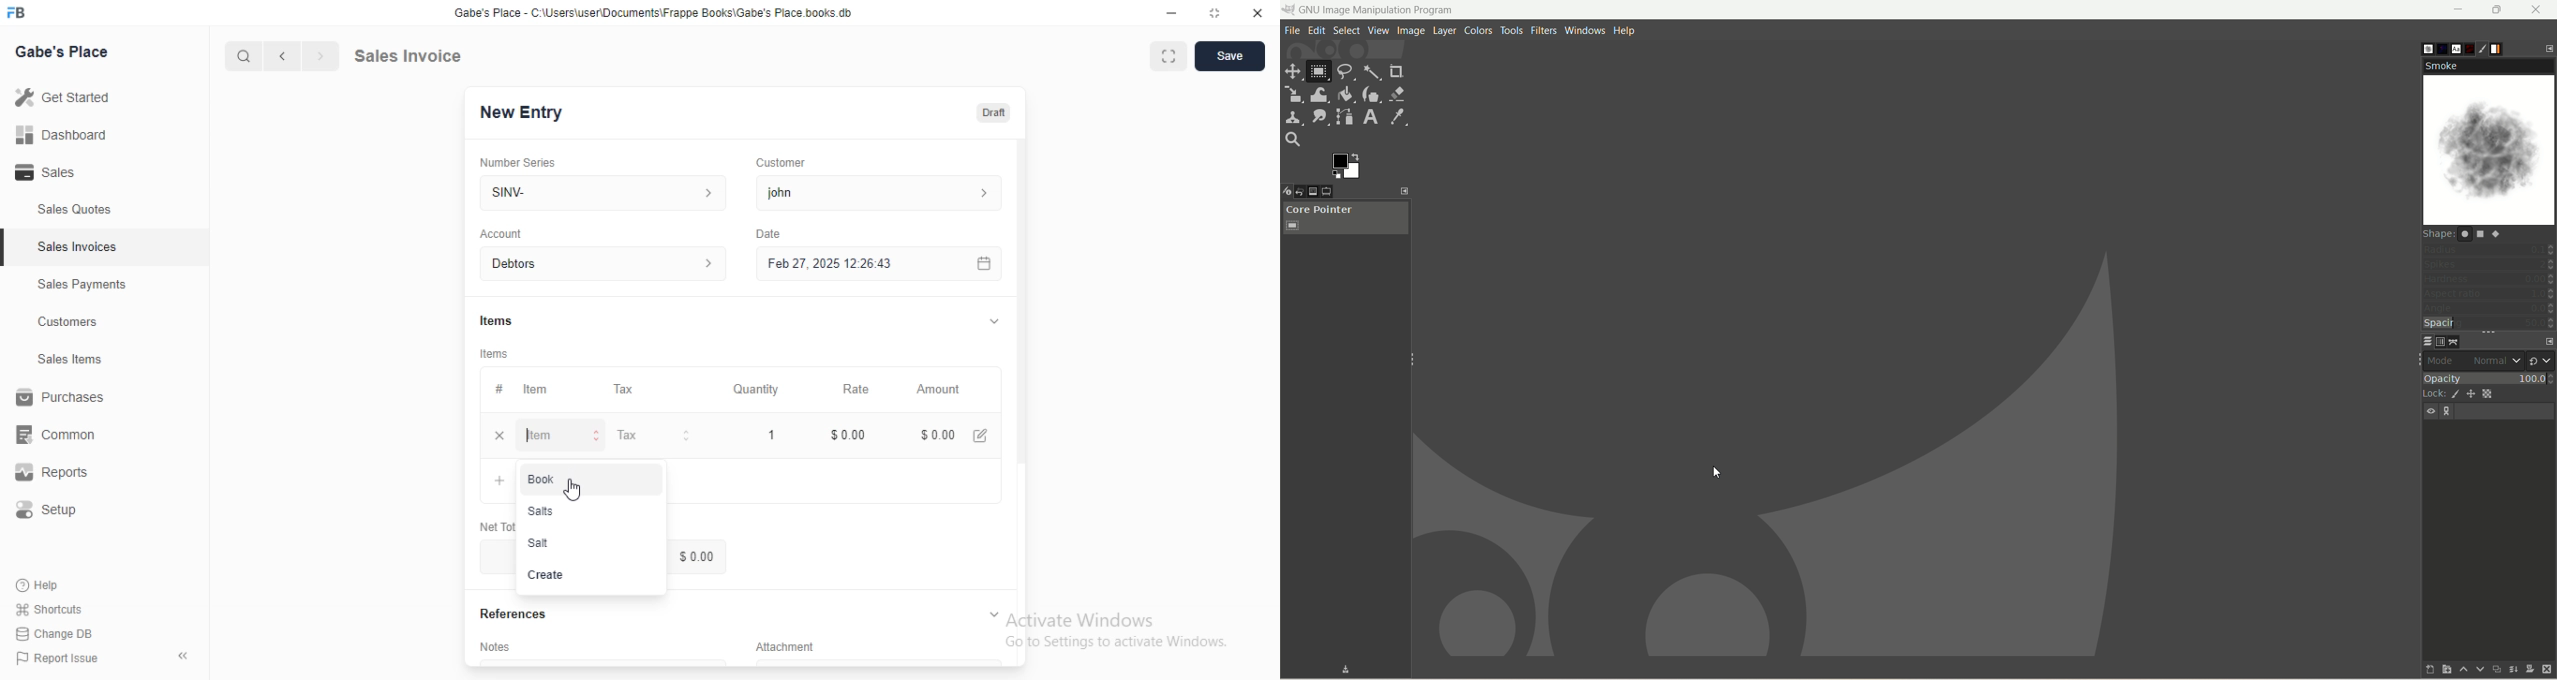 The image size is (2576, 700). What do you see at coordinates (849, 434) in the screenshot?
I see `$0.00` at bounding box center [849, 434].